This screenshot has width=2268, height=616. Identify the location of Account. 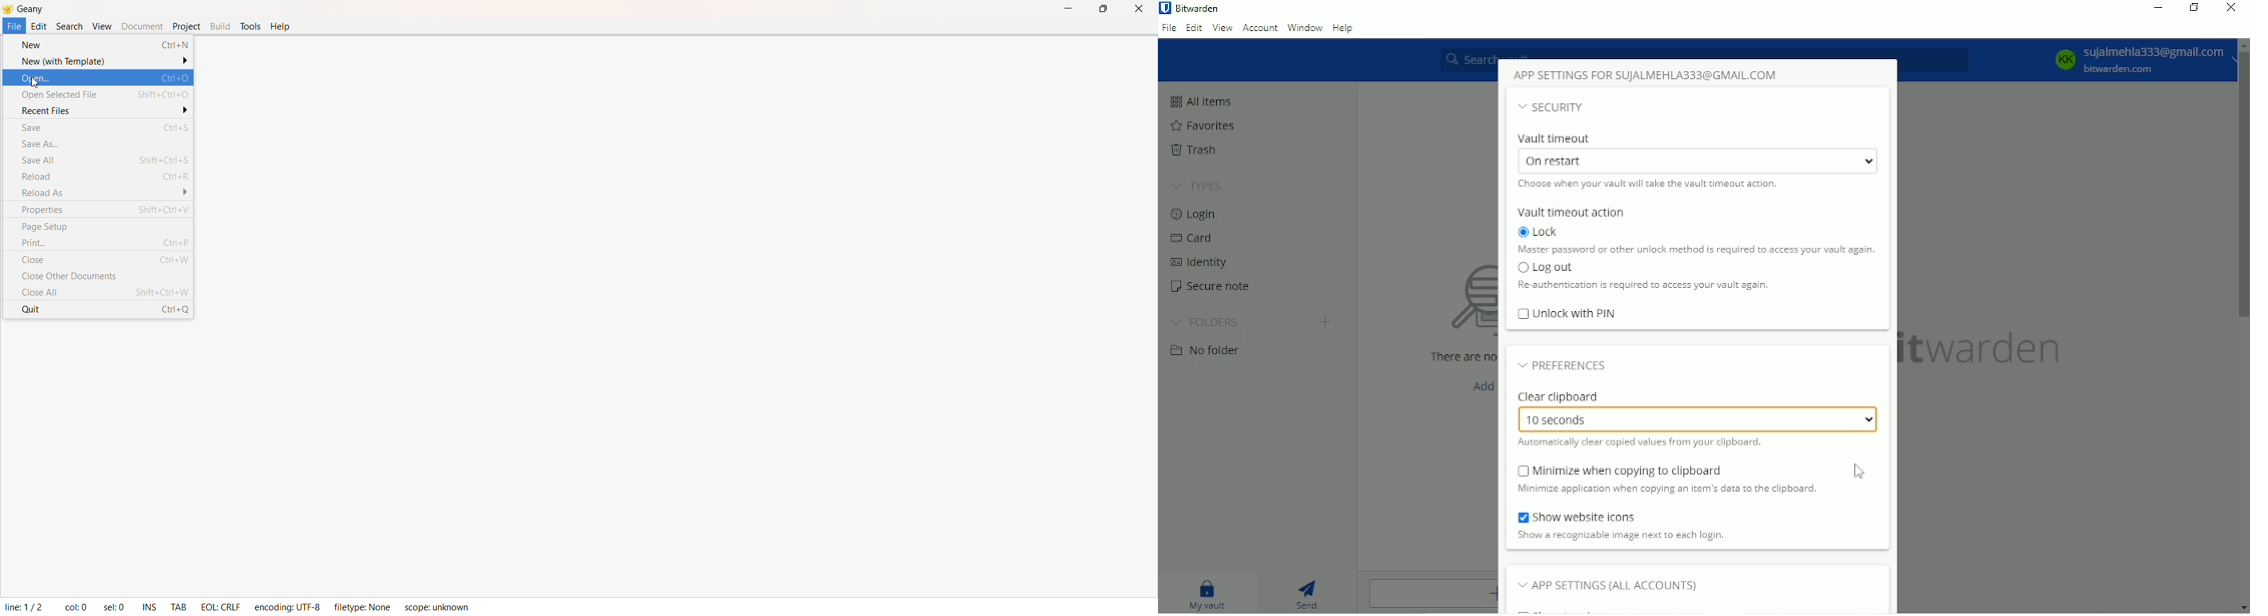
(2138, 61).